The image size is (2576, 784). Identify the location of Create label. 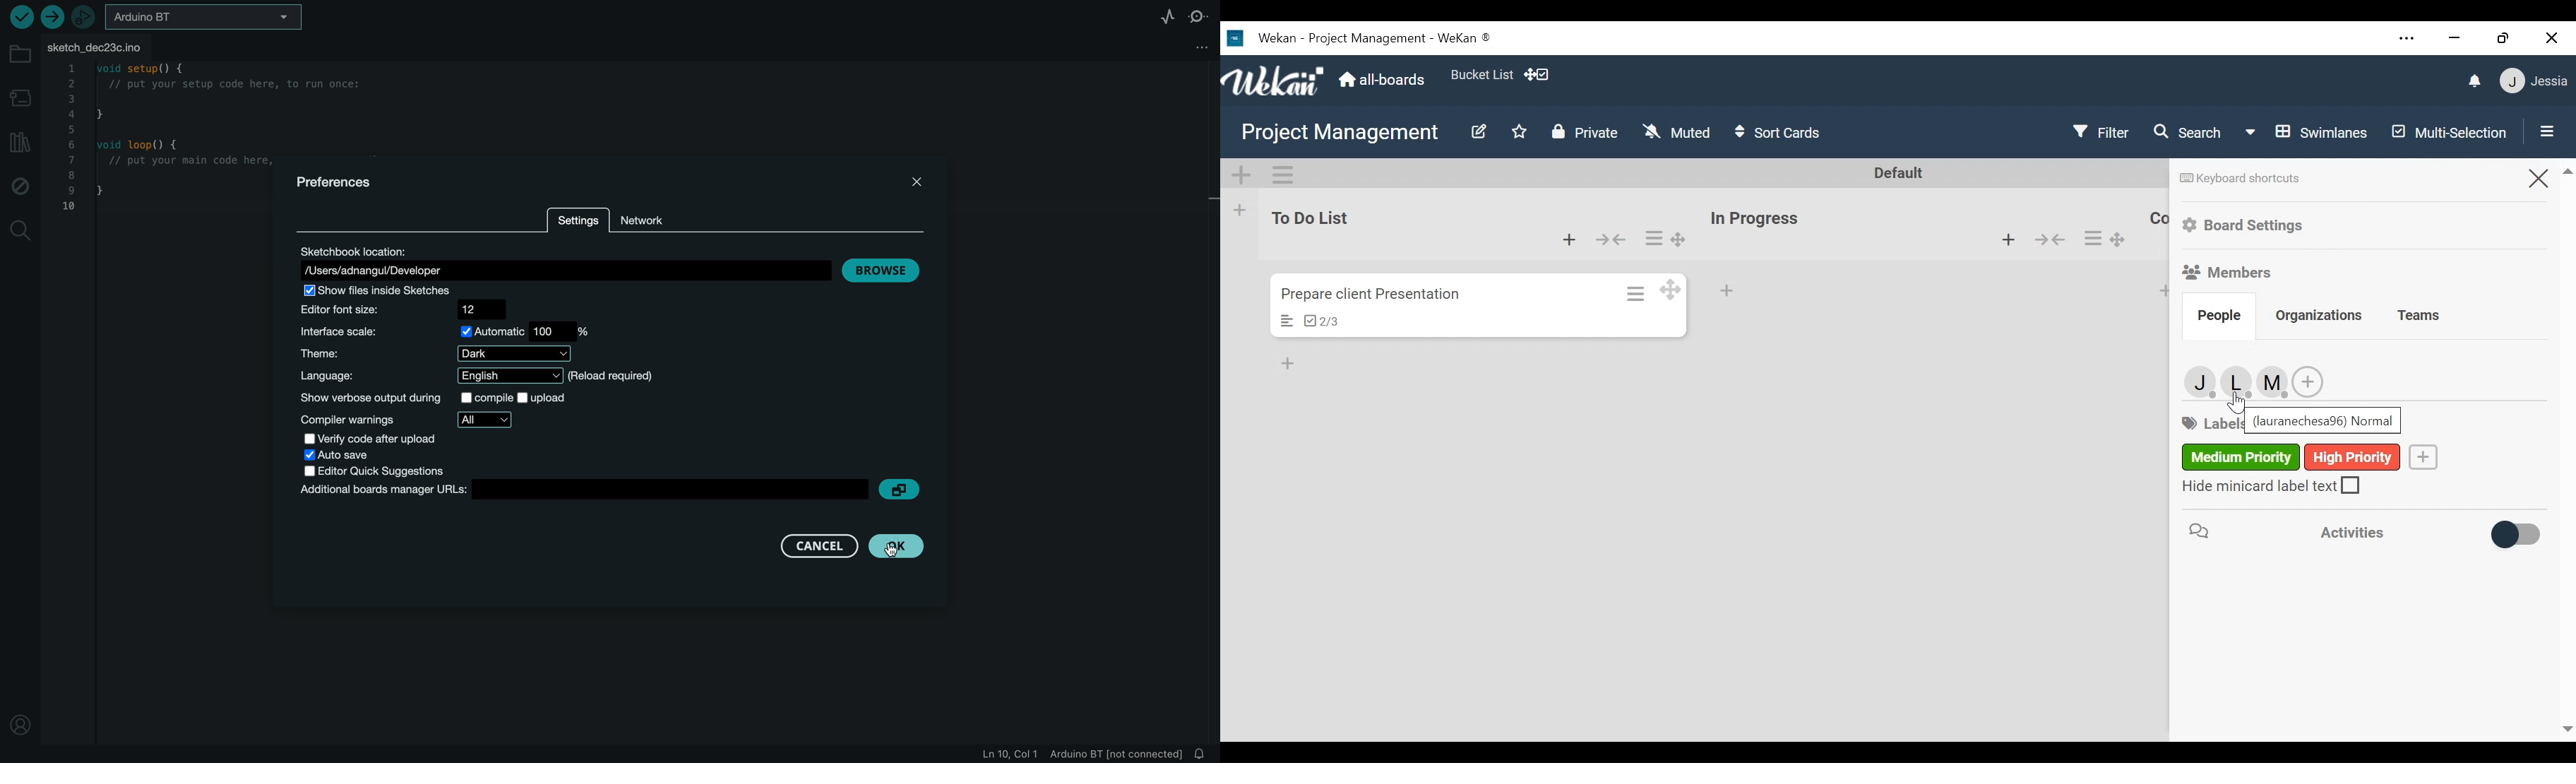
(2307, 382).